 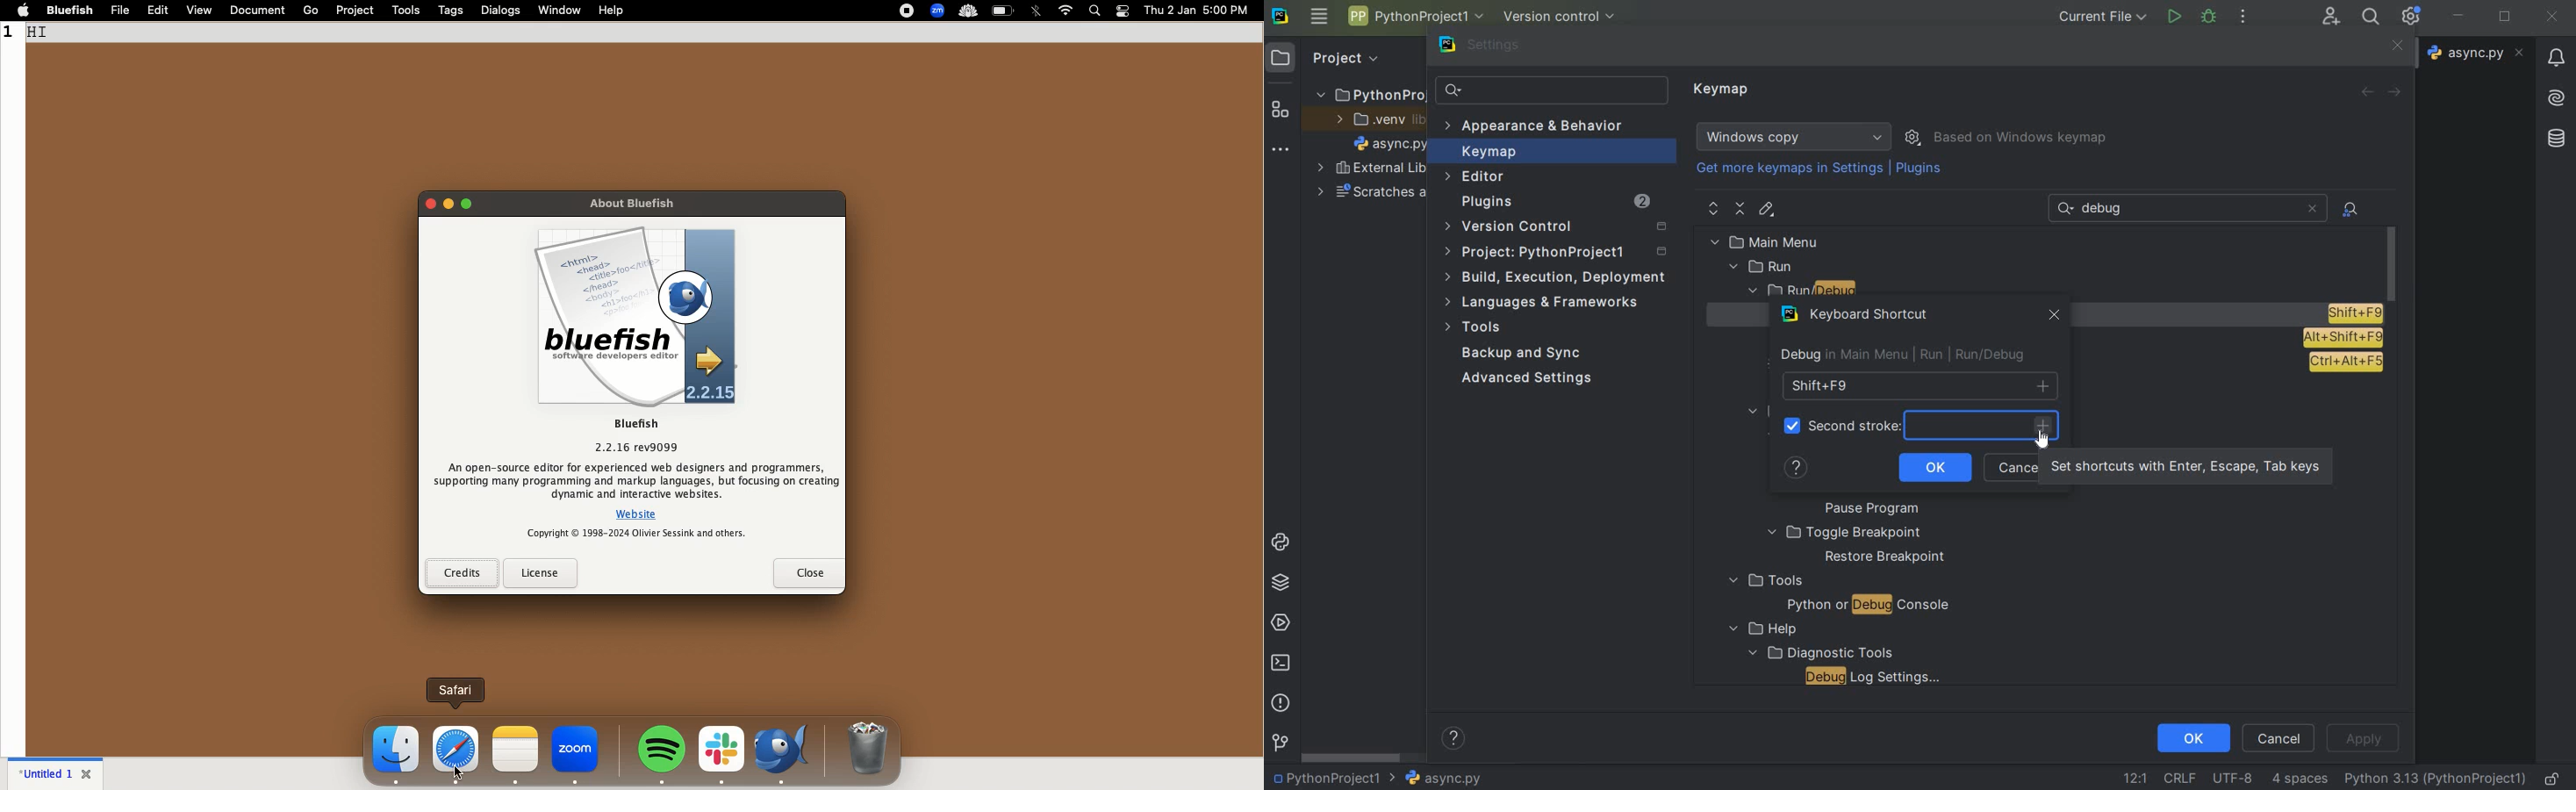 What do you see at coordinates (160, 11) in the screenshot?
I see `edit` at bounding box center [160, 11].